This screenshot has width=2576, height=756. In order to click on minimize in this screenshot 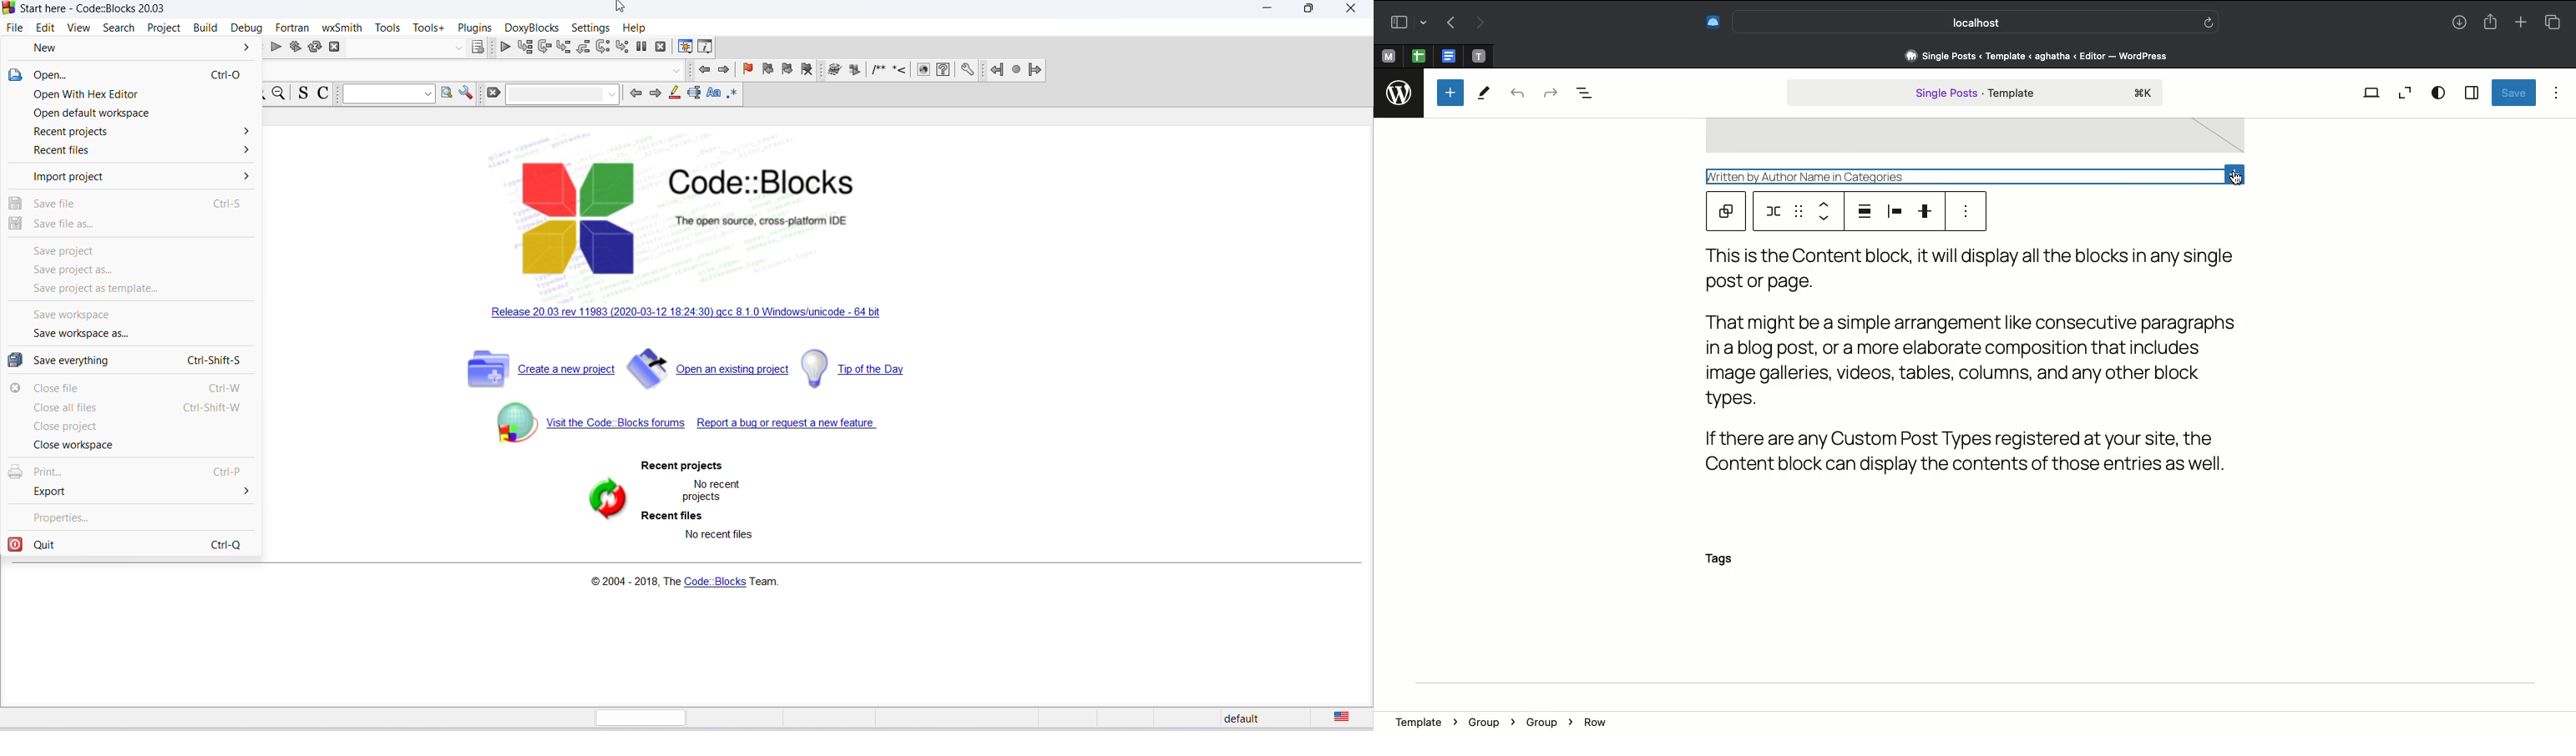, I will do `click(1268, 11)`.